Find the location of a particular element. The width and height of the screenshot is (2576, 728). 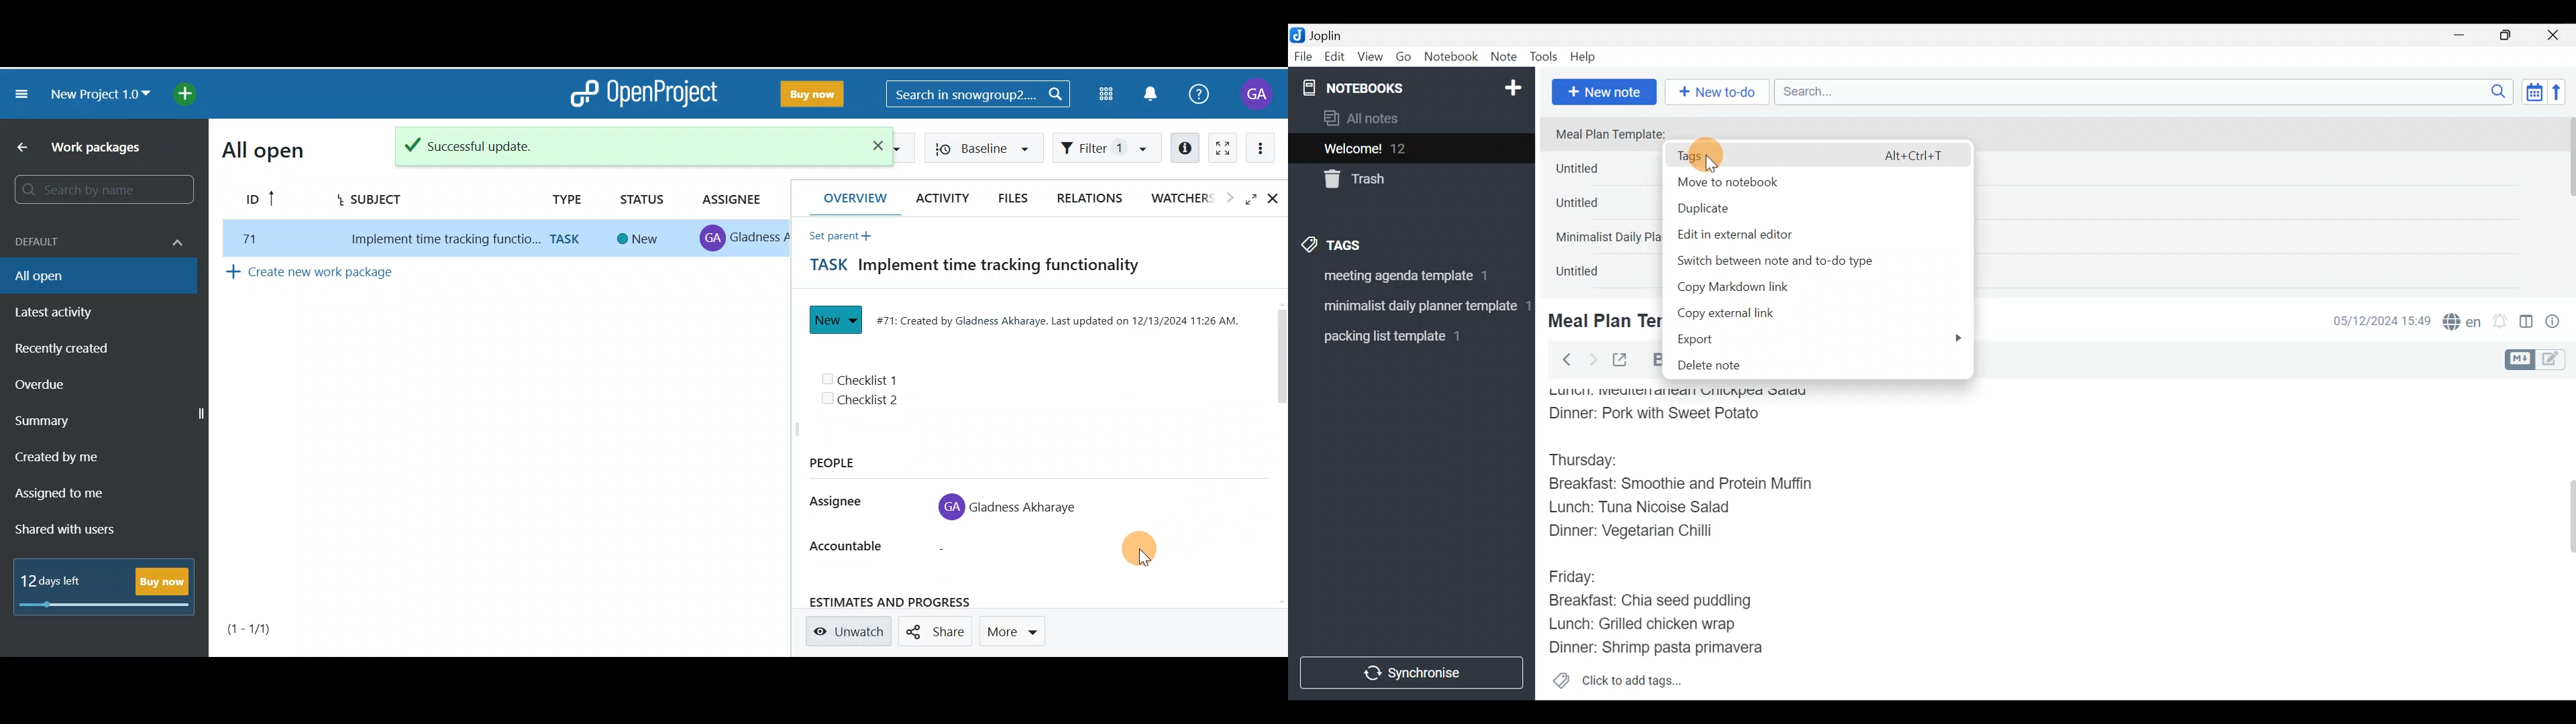

Lunch: Tuna Nicoise Salad is located at coordinates (1651, 510).